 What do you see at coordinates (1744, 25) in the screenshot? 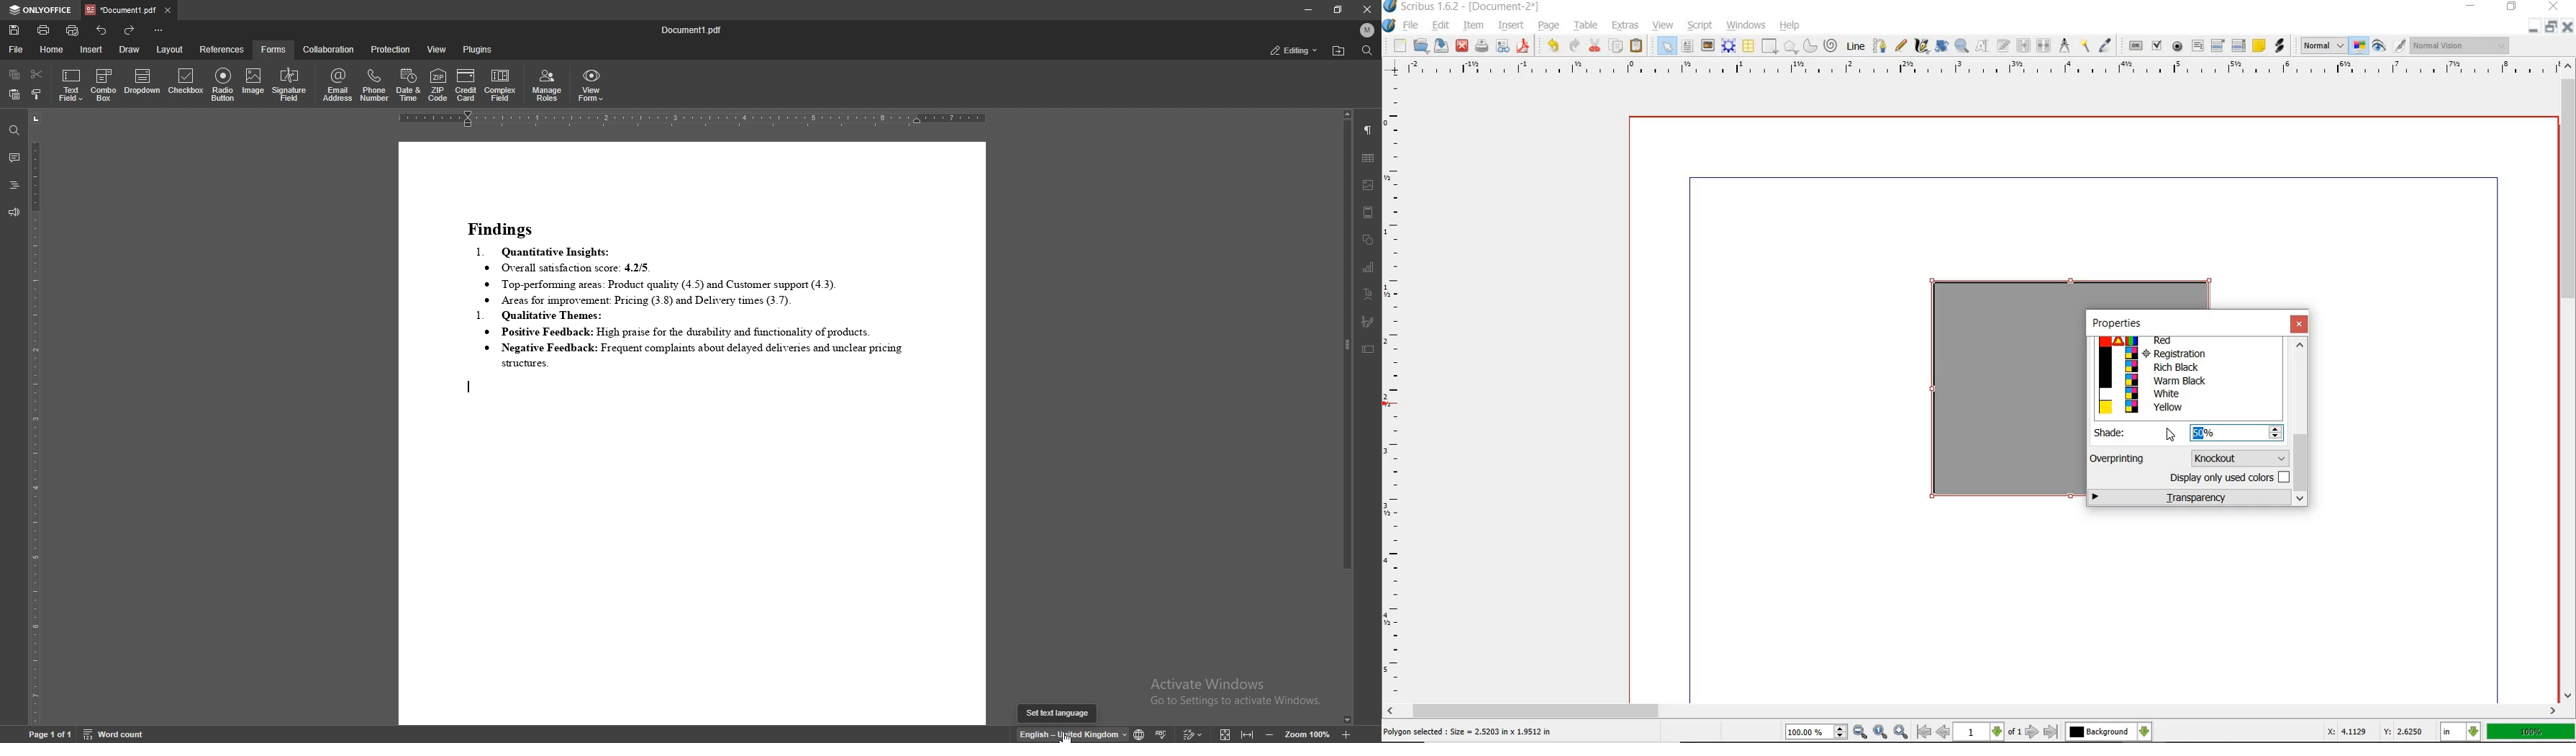
I see `windows` at bounding box center [1744, 25].